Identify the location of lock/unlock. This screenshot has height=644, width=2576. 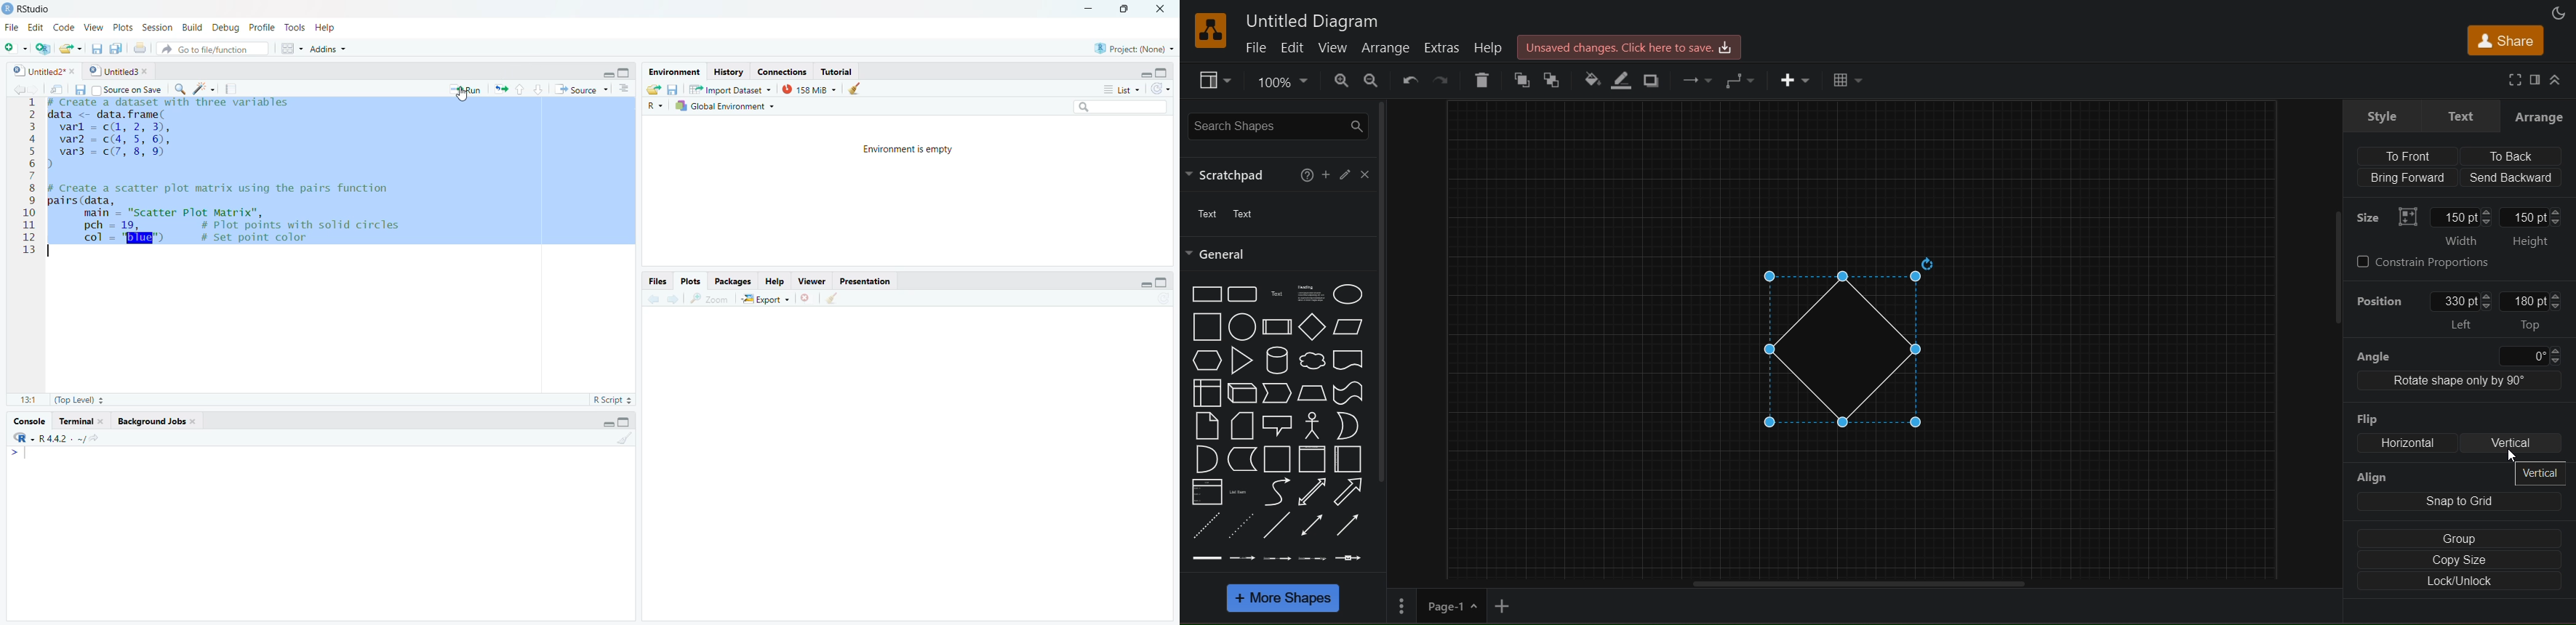
(2457, 581).